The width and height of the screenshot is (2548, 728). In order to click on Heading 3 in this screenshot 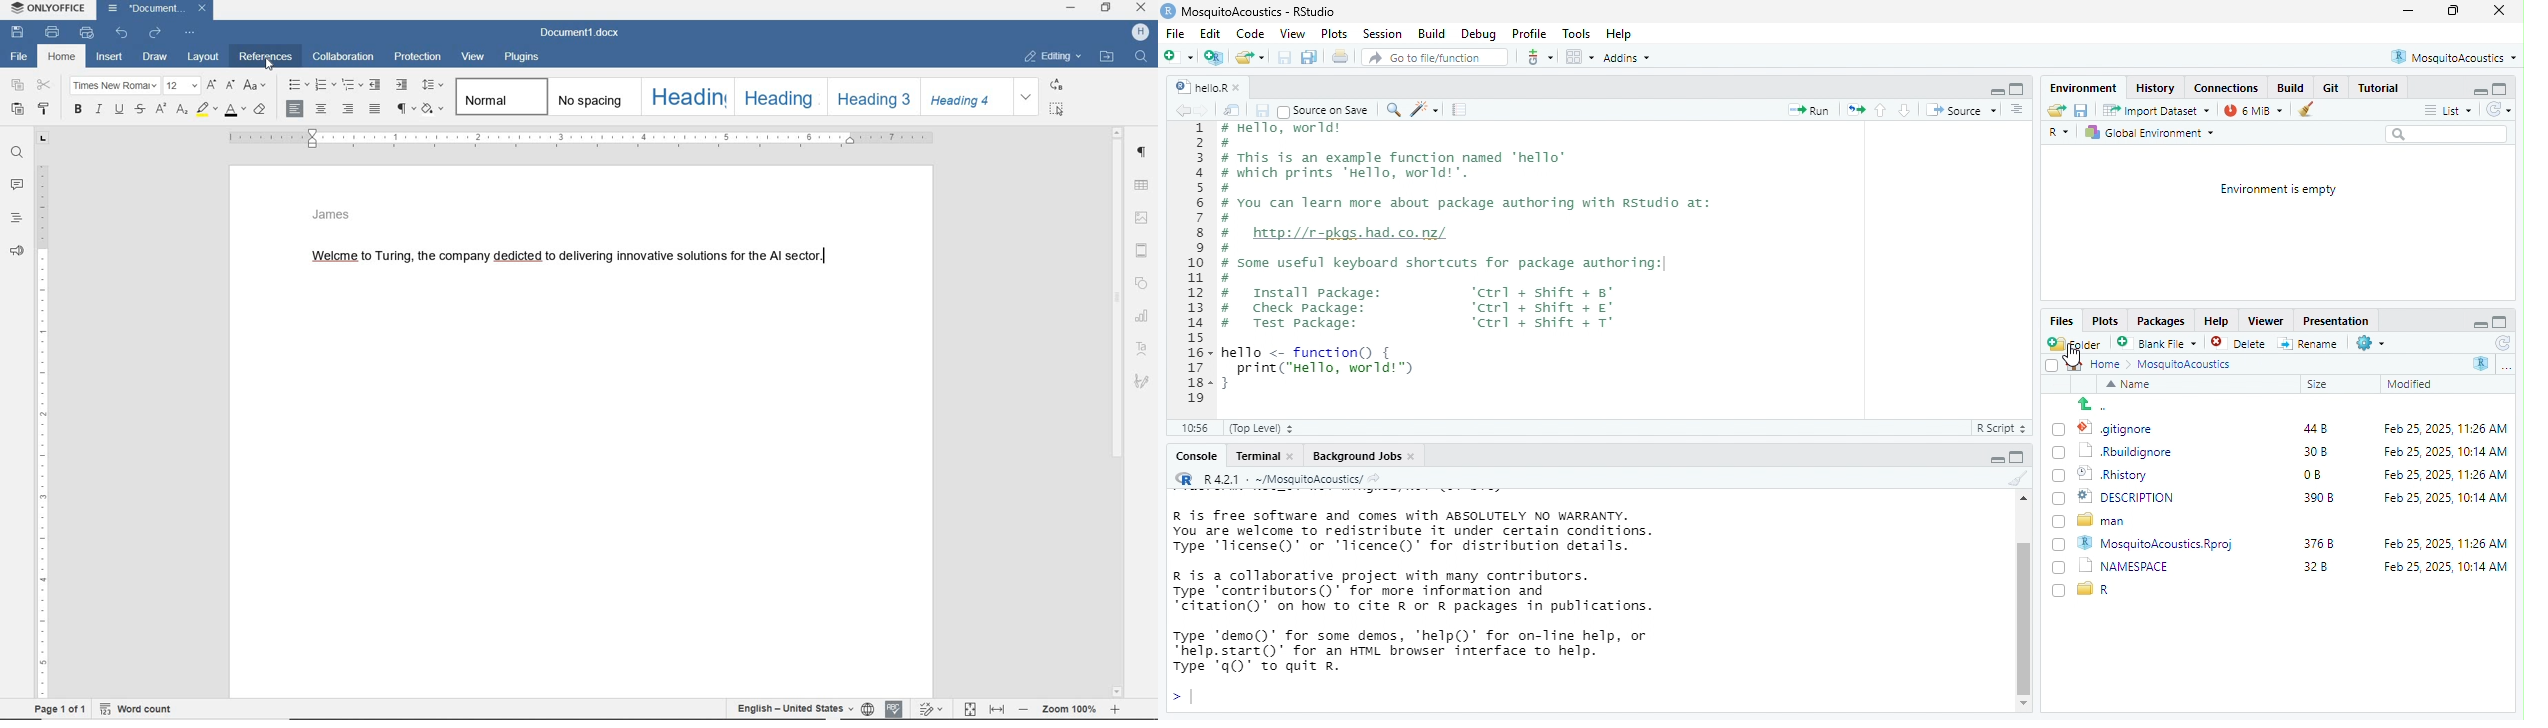, I will do `click(872, 96)`.